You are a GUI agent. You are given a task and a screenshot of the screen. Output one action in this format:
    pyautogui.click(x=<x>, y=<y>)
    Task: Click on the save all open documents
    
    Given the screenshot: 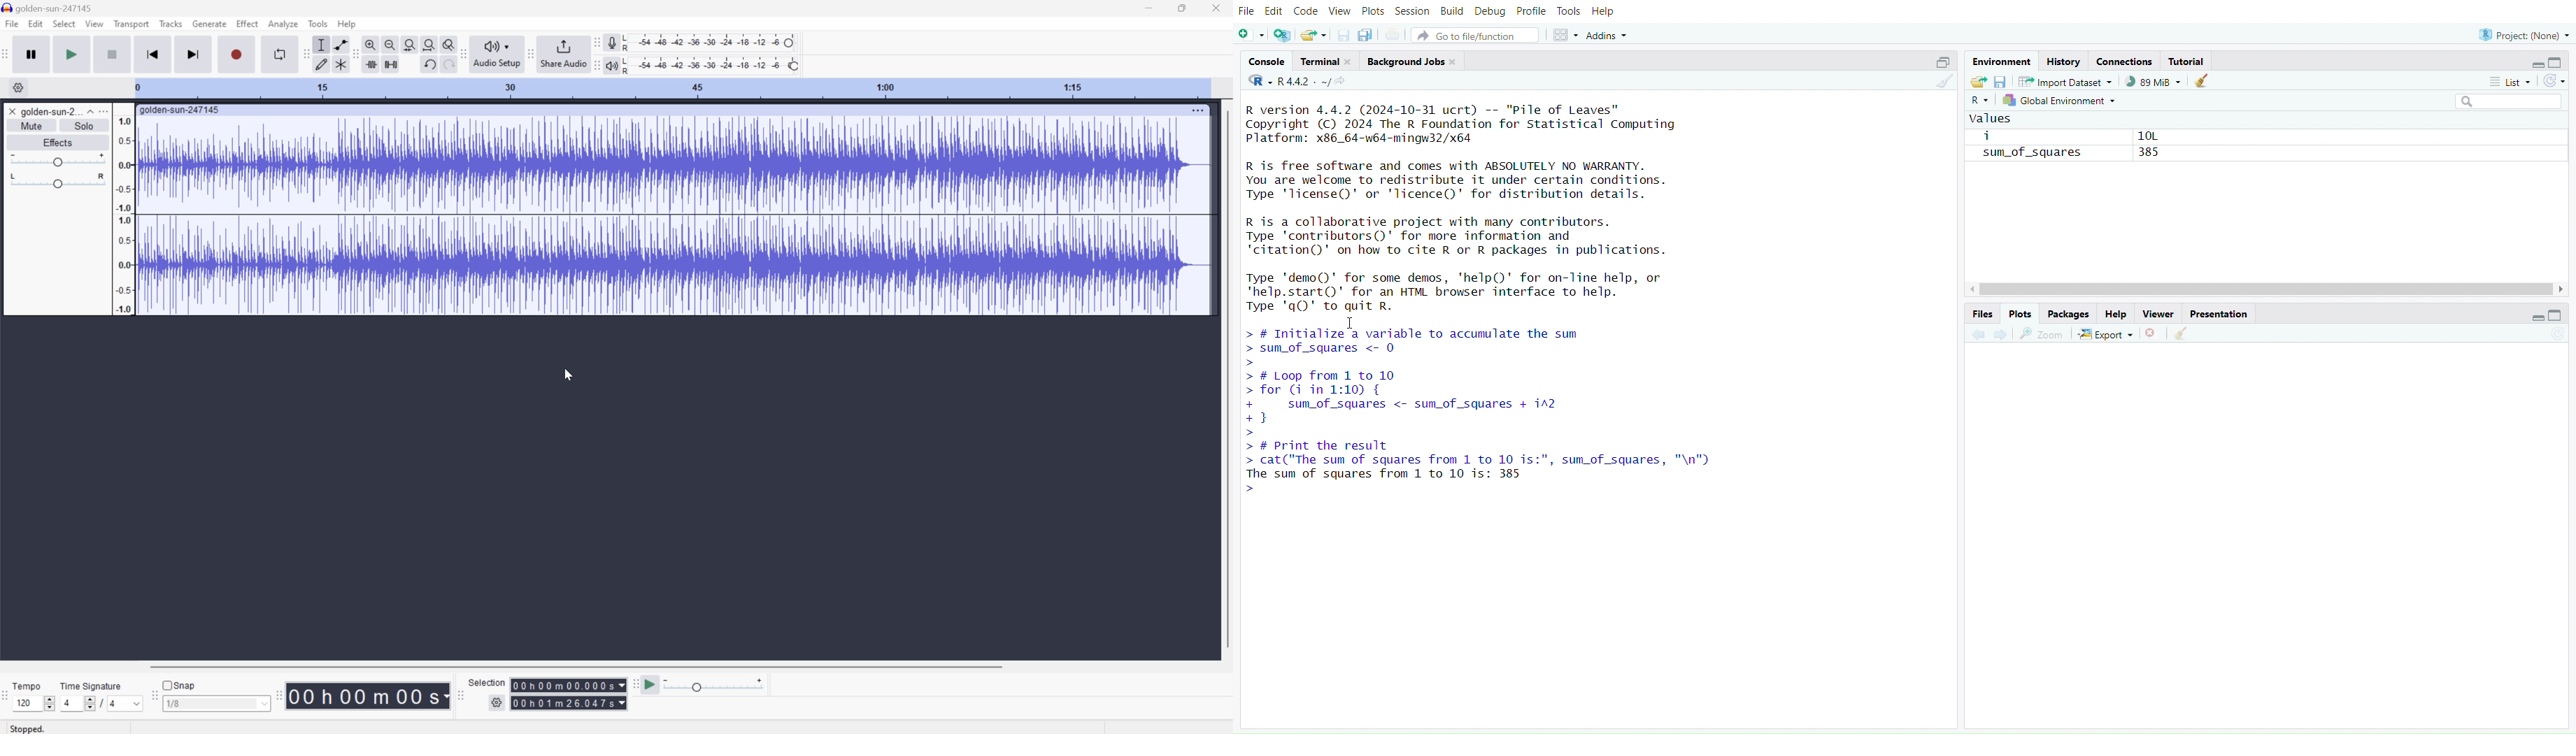 What is the action you would take?
    pyautogui.click(x=1365, y=35)
    